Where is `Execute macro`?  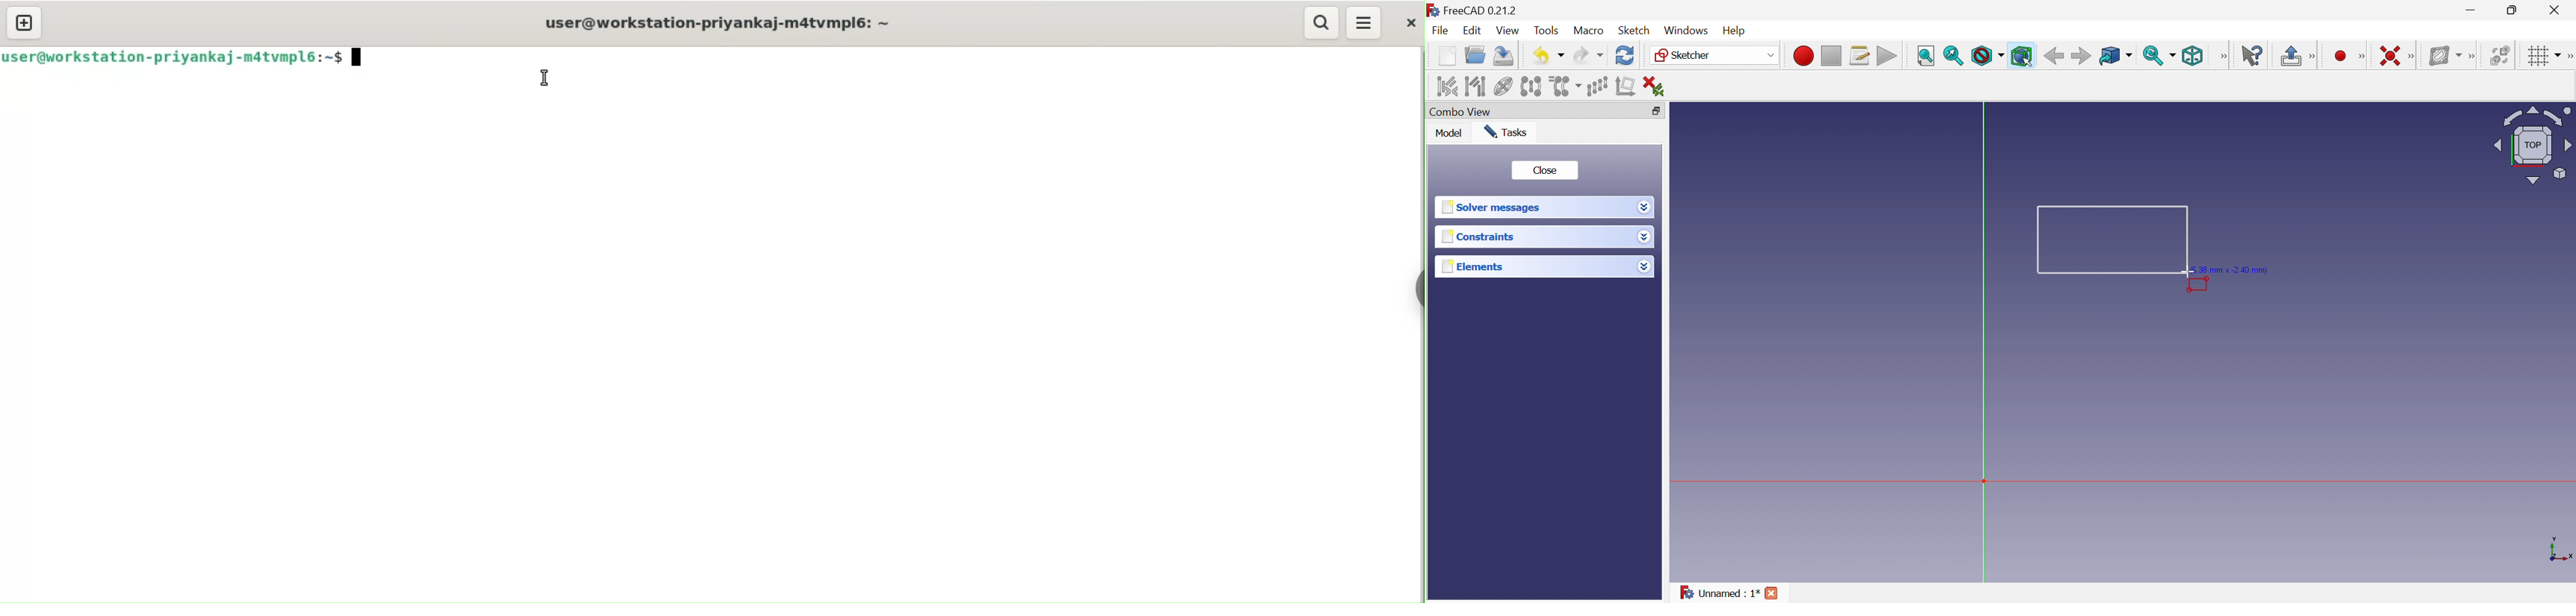 Execute macro is located at coordinates (1887, 56).